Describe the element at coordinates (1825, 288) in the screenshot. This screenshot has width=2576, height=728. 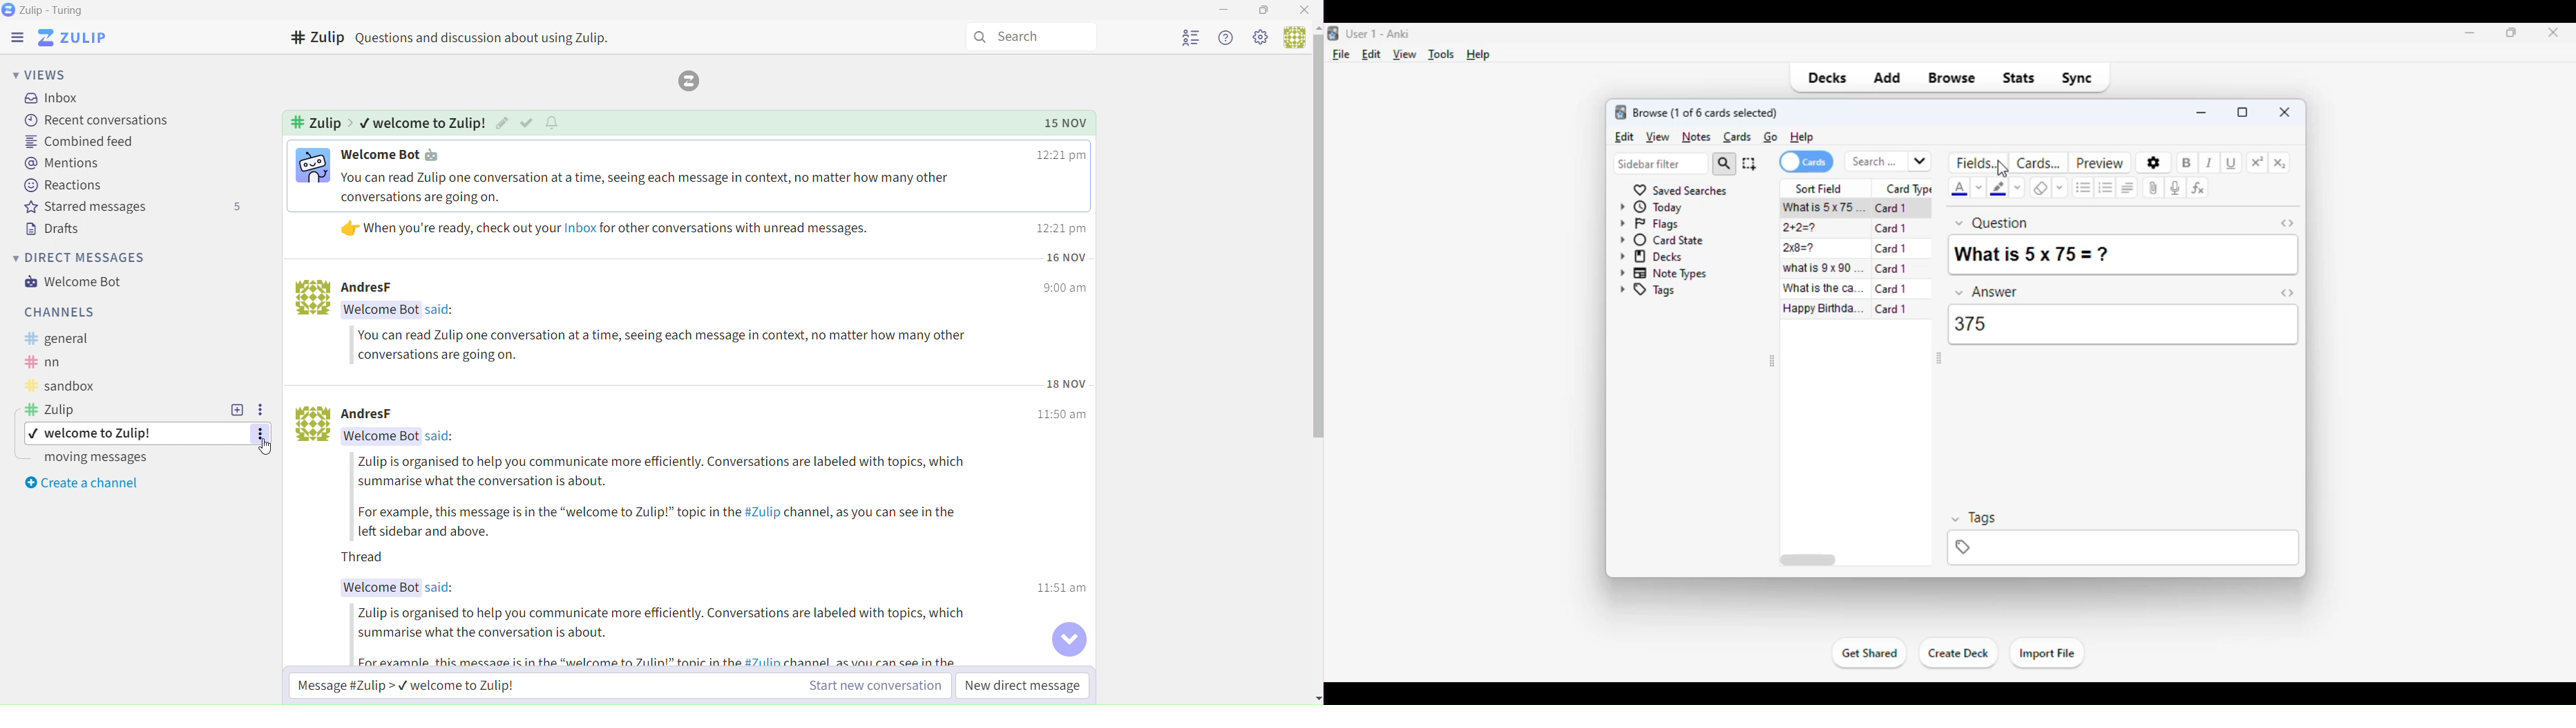
I see `what is the capital of France?` at that location.